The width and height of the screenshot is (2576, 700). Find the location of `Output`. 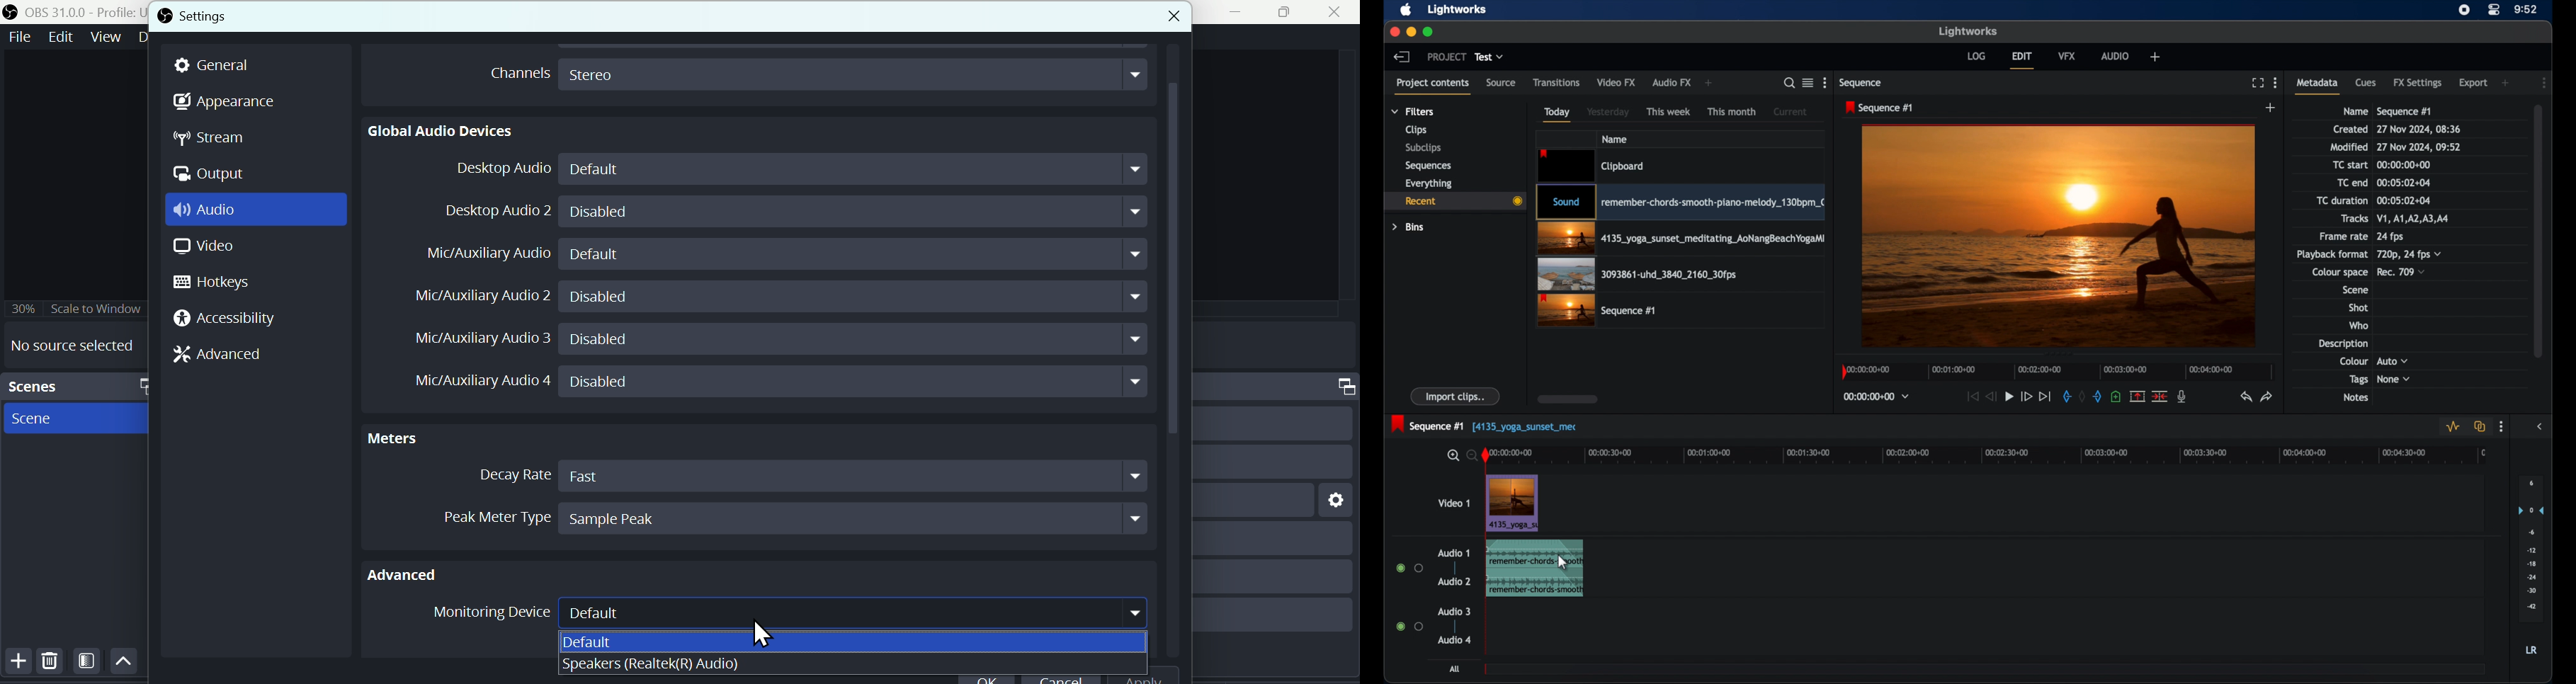

Output is located at coordinates (212, 175).